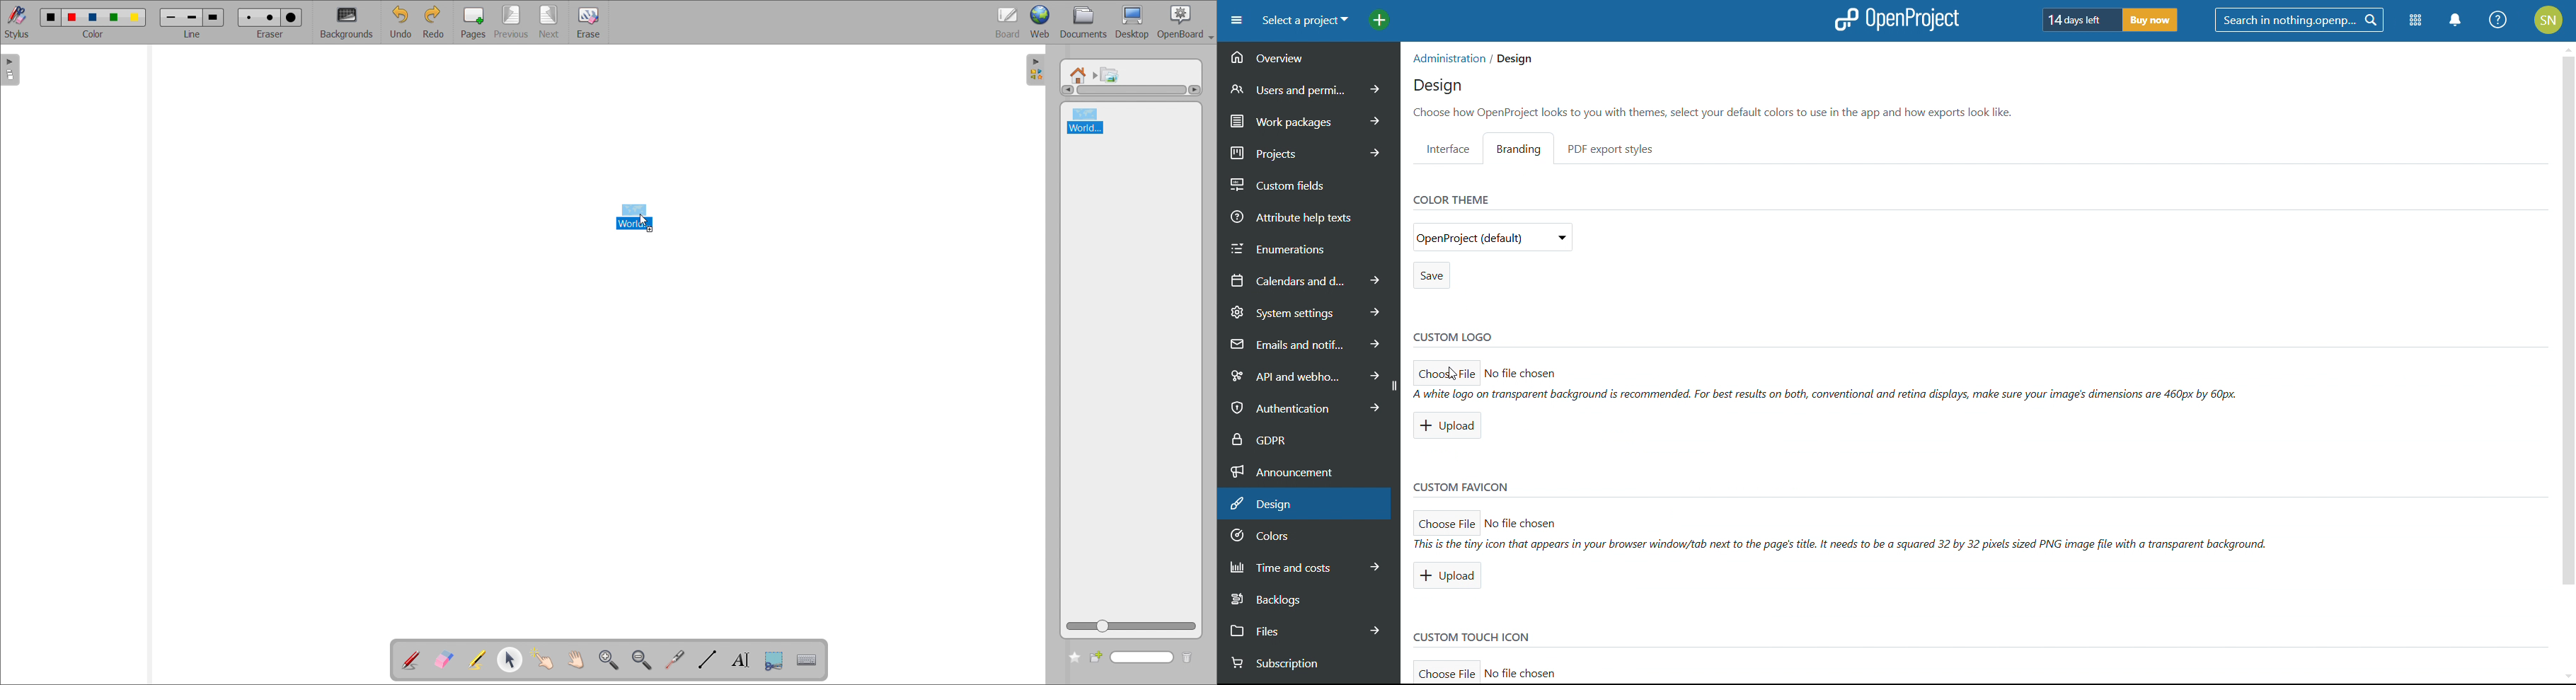  I want to click on help, so click(2499, 20).